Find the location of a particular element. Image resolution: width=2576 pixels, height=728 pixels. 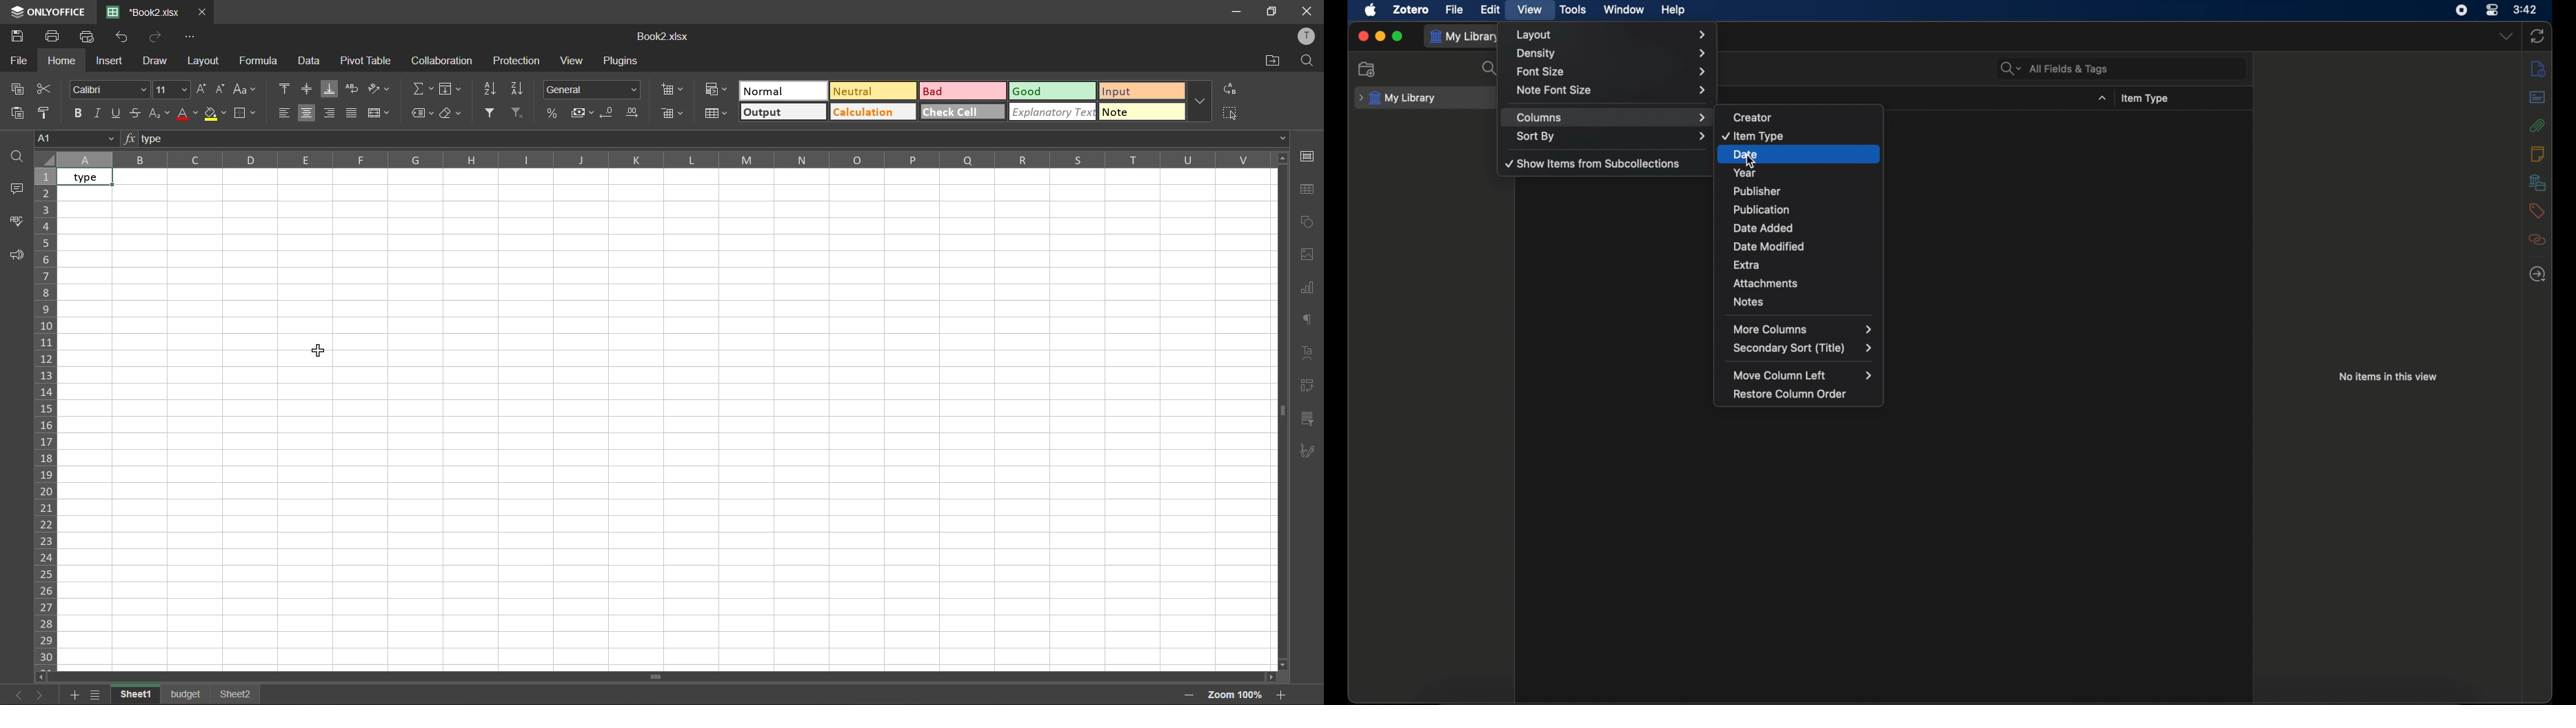

explanatory text is located at coordinates (1051, 113).